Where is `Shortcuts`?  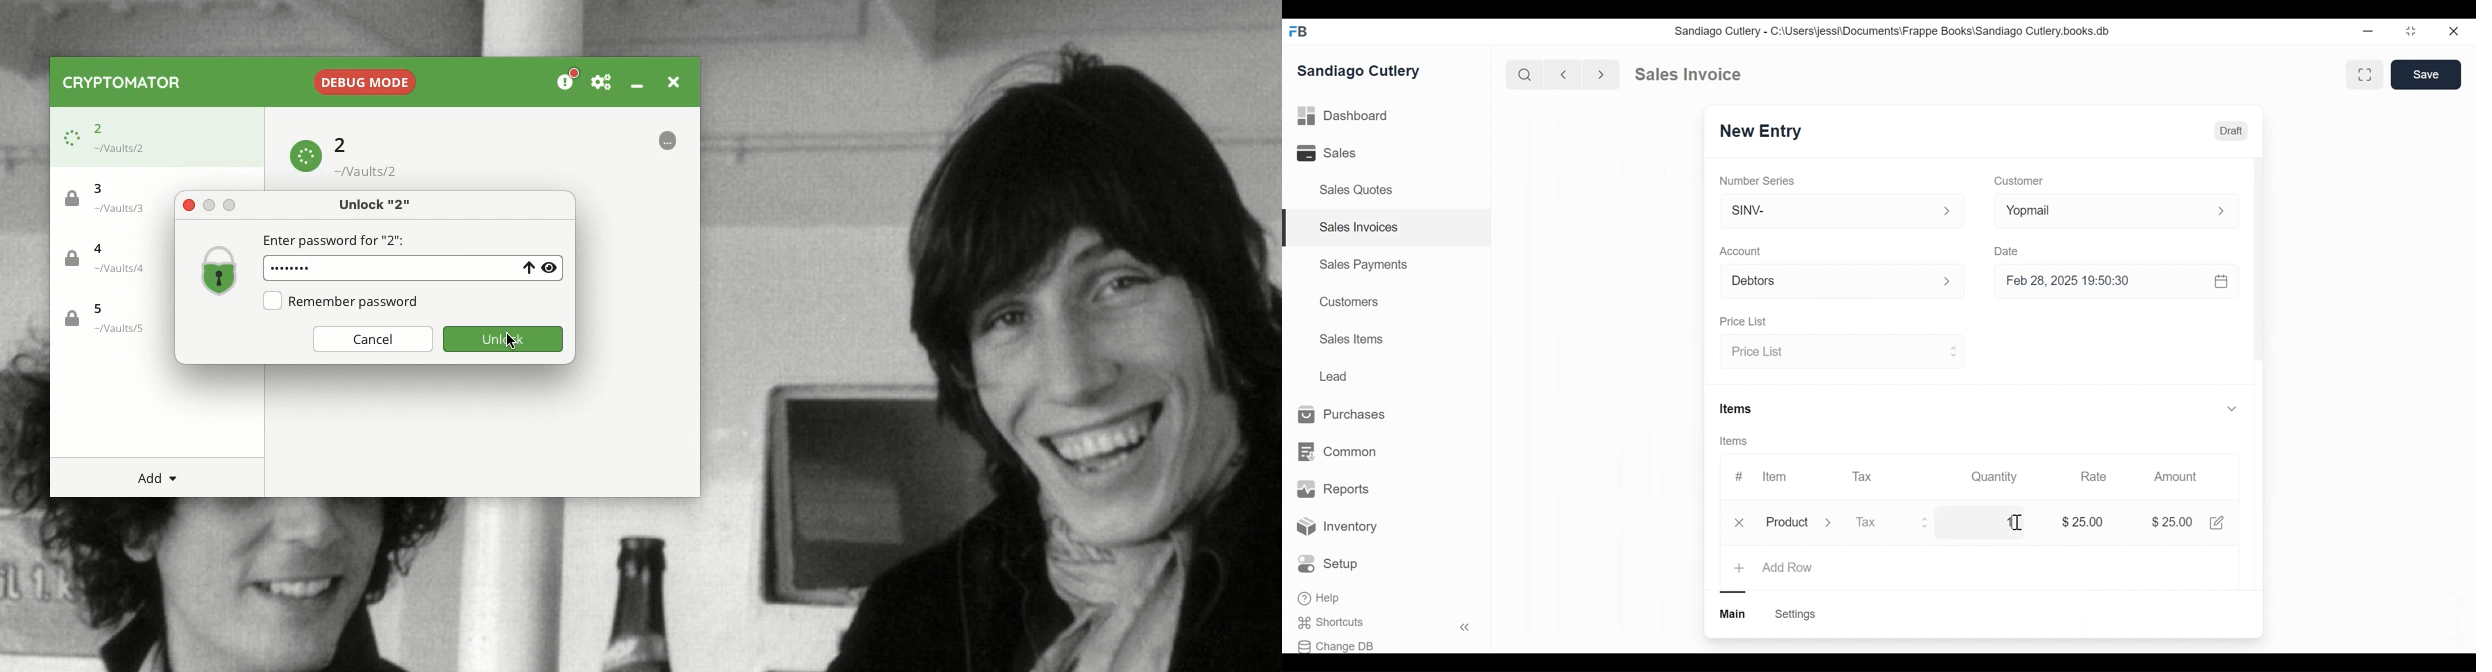
Shortcuts is located at coordinates (1336, 623).